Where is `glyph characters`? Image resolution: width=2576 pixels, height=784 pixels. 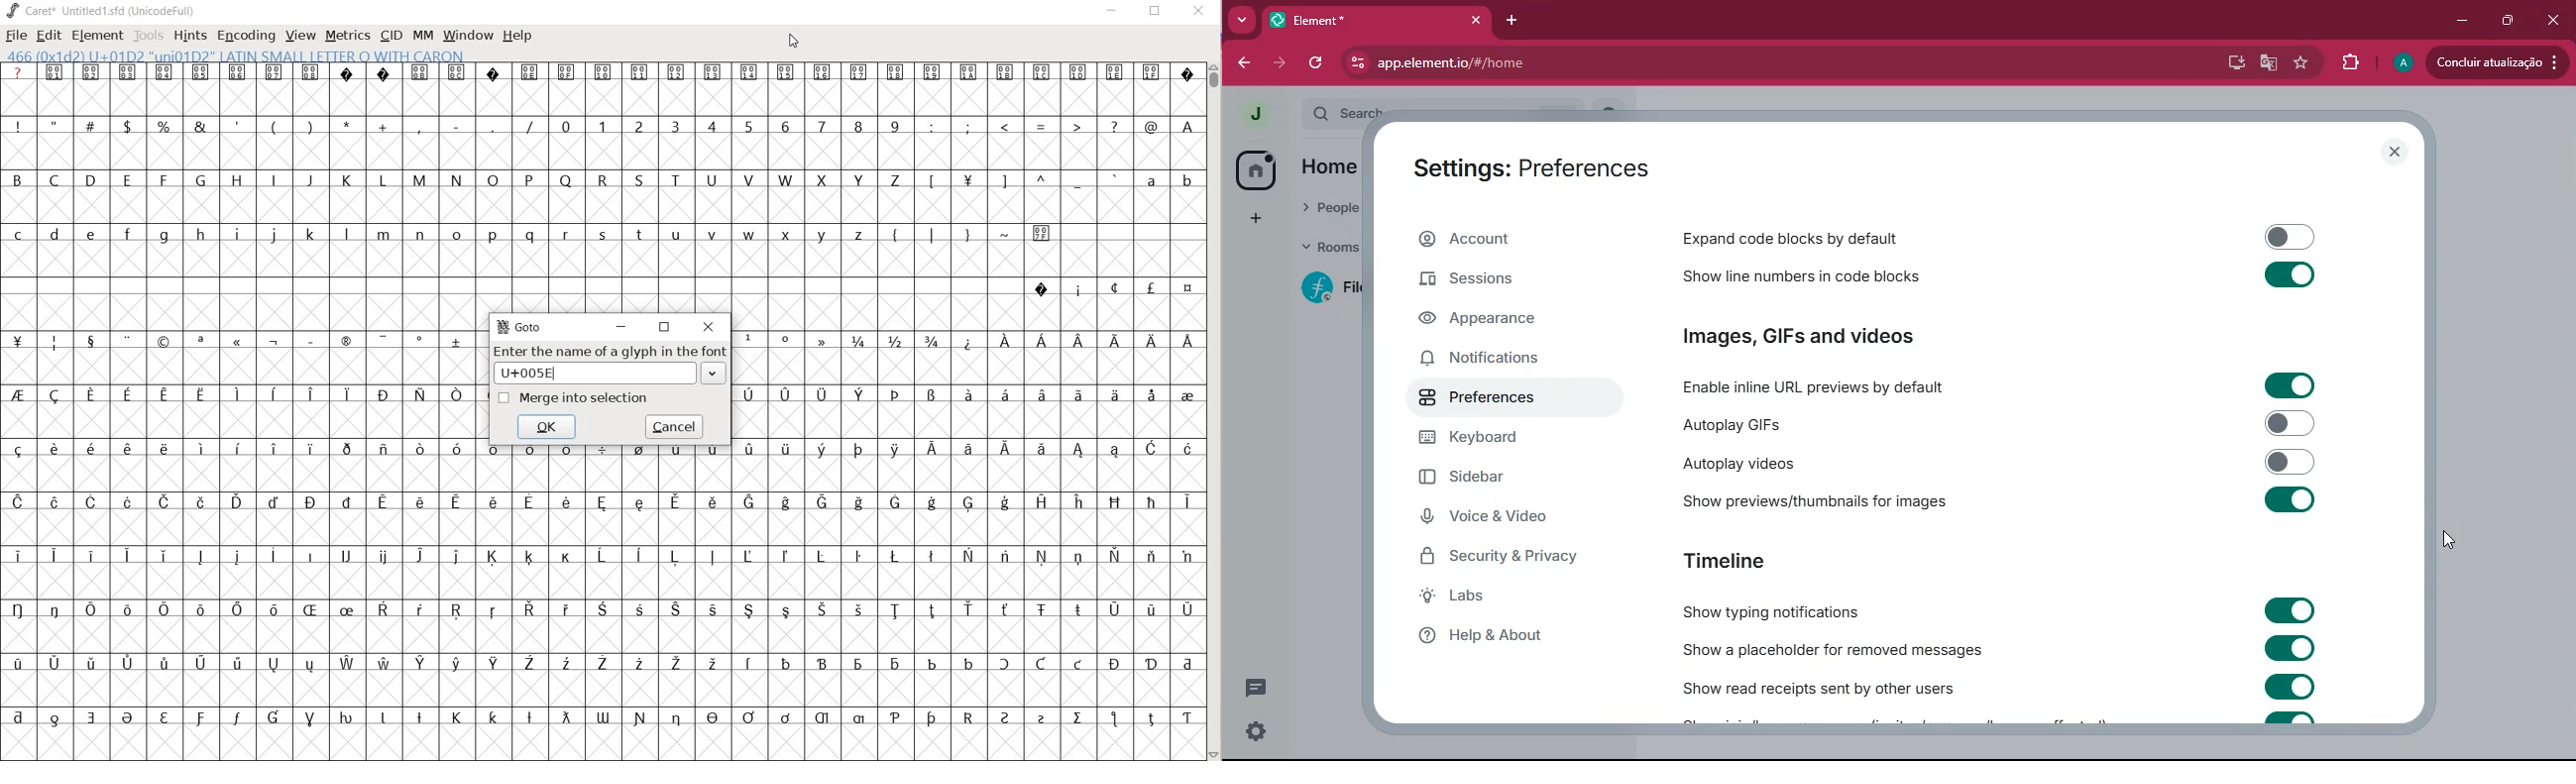 glyph characters is located at coordinates (970, 386).